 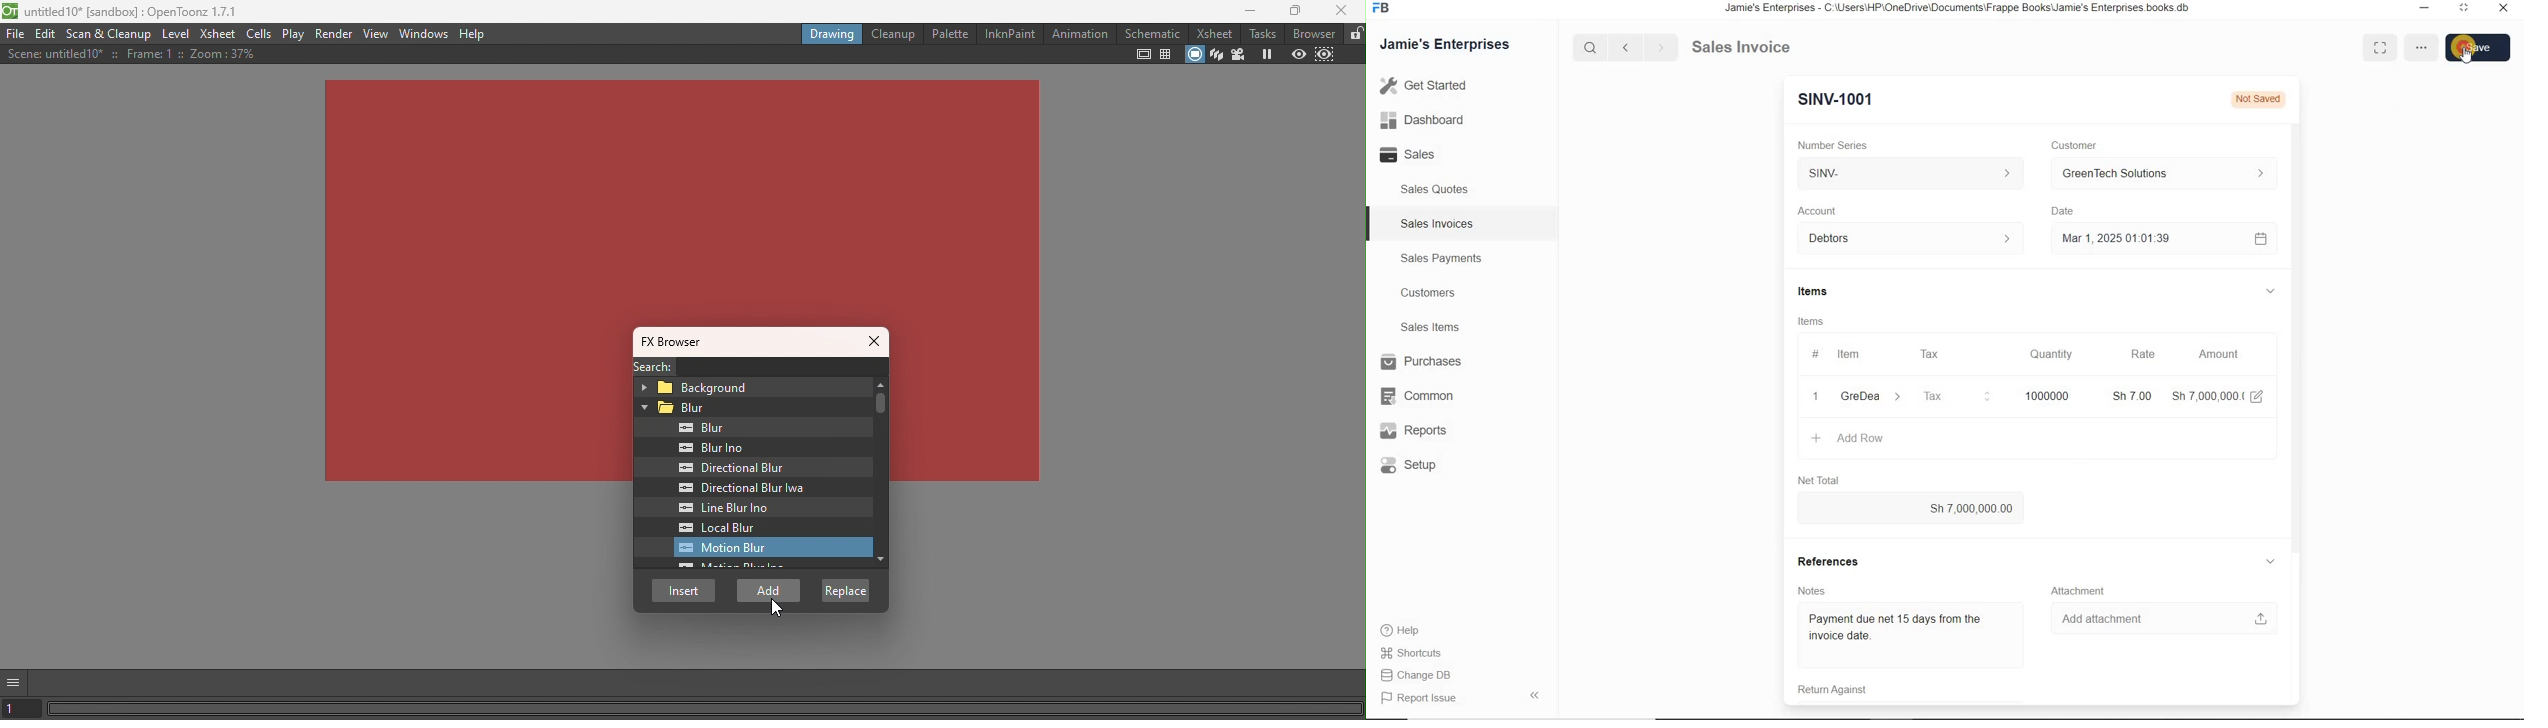 What do you see at coordinates (1417, 652) in the screenshot?
I see `Shortcuts` at bounding box center [1417, 652].